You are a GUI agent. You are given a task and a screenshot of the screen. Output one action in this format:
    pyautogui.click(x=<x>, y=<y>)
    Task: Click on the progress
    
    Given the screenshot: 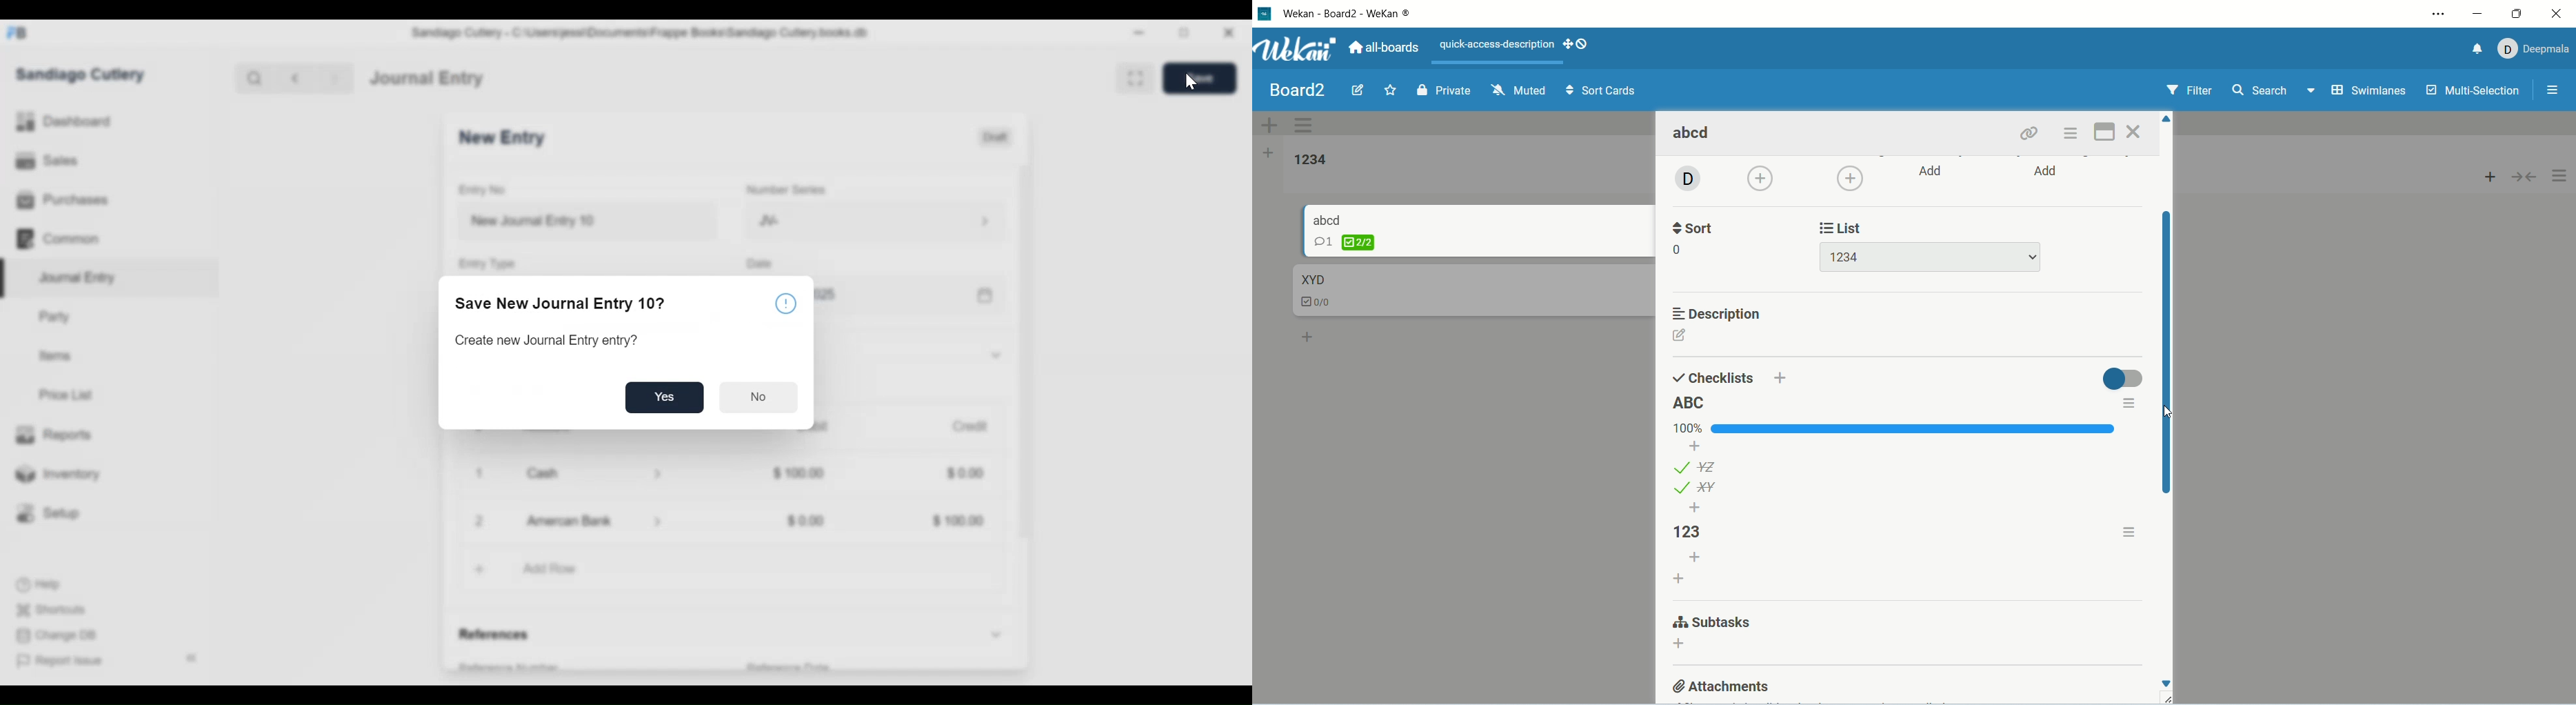 What is the action you would take?
    pyautogui.click(x=1896, y=428)
    